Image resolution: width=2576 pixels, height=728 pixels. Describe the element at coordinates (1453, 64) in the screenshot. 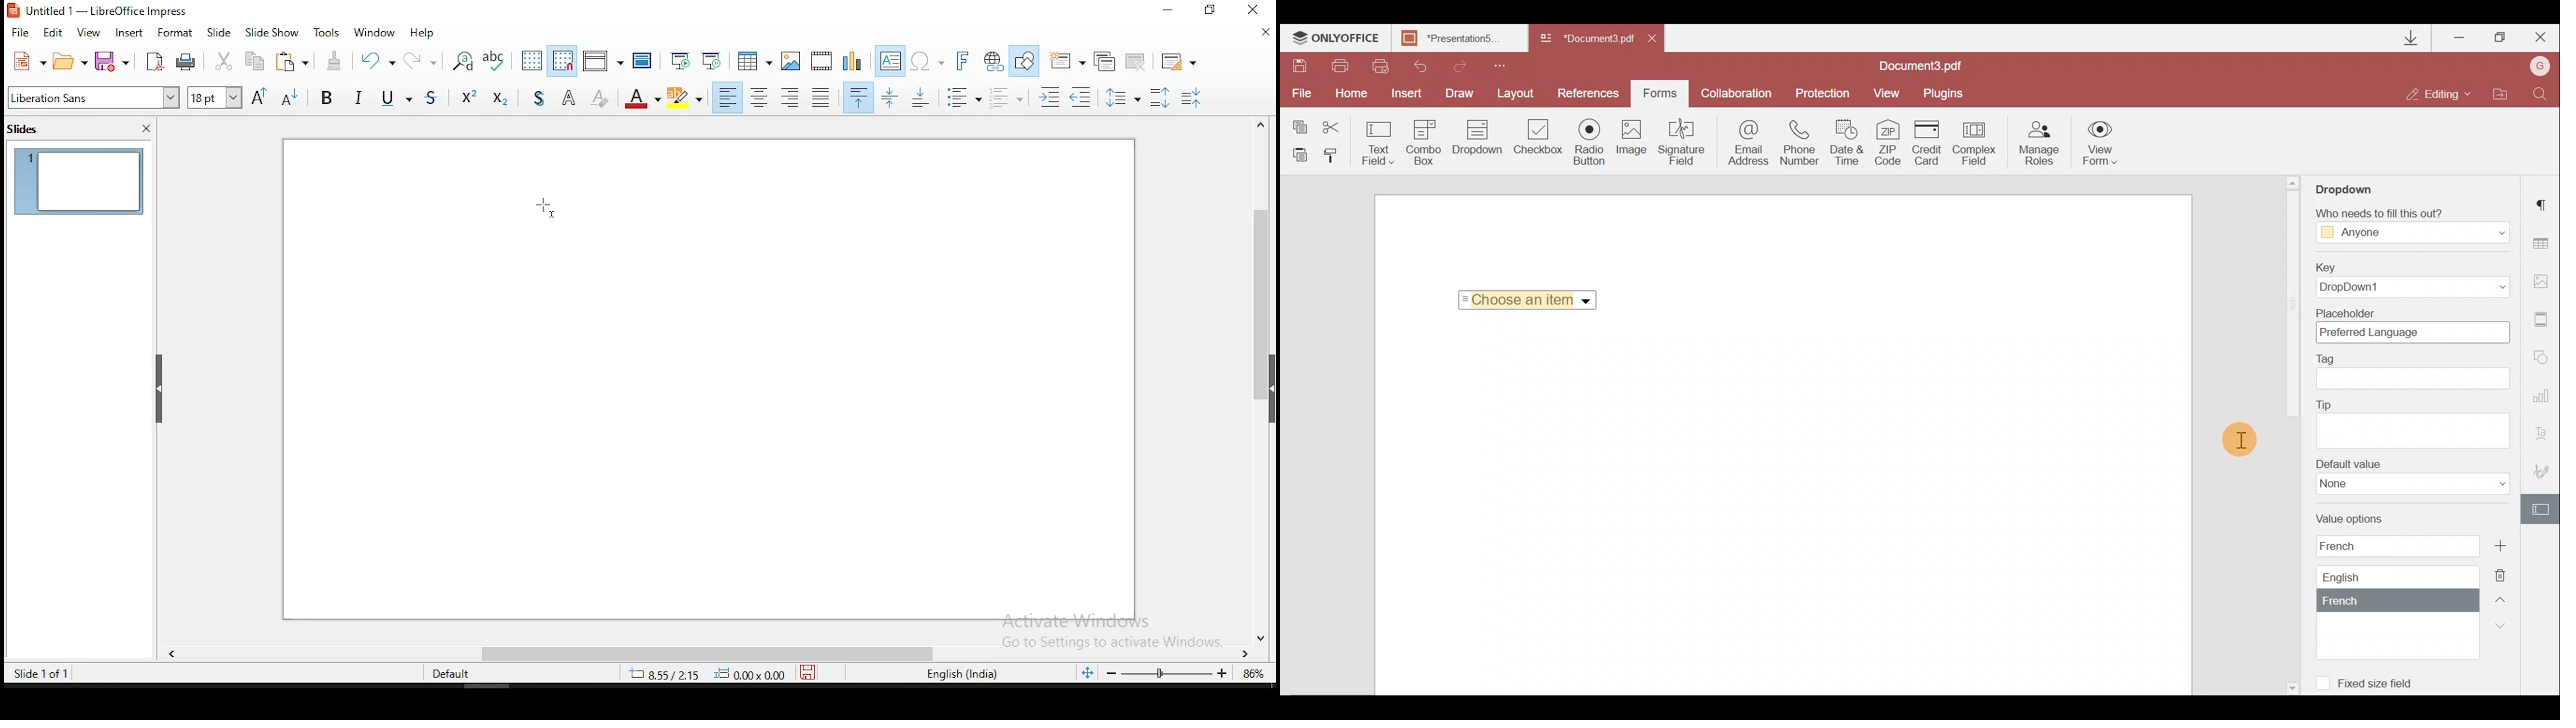

I see `Redo` at that location.